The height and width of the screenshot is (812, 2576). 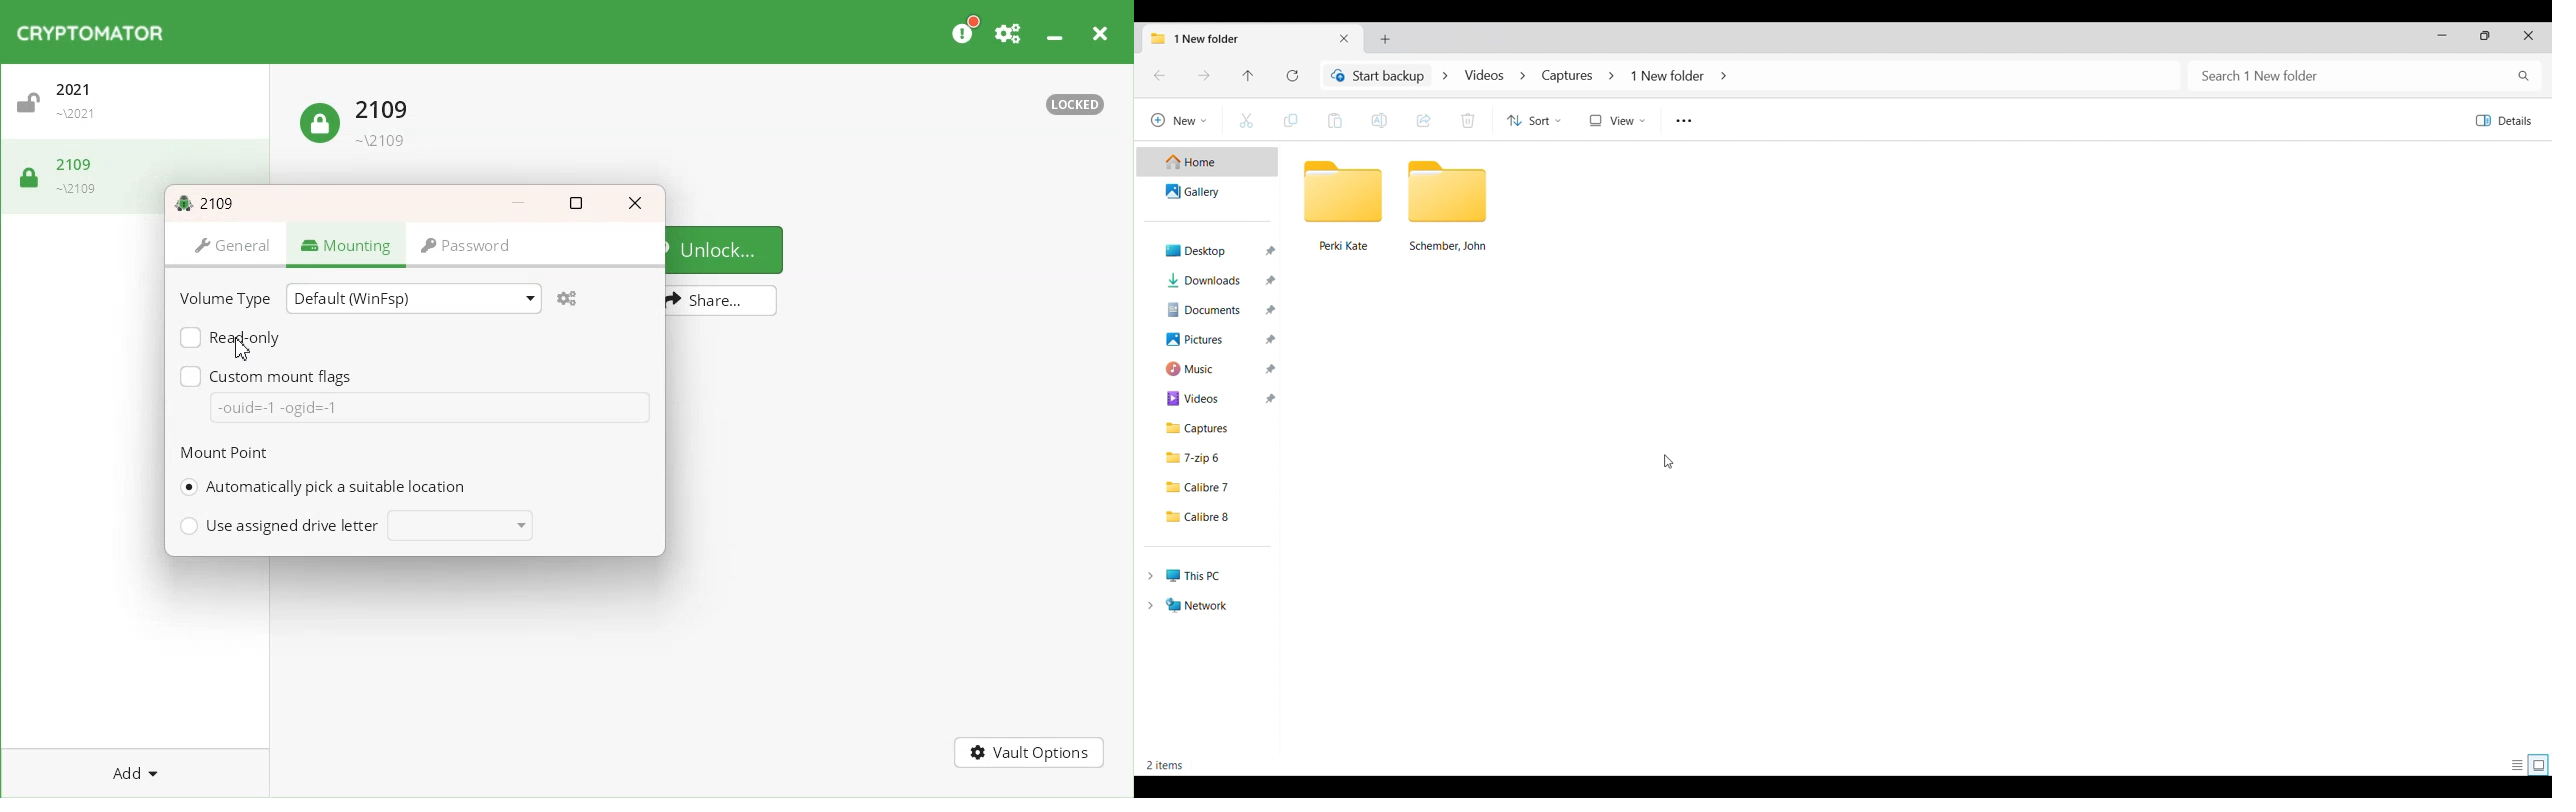 I want to click on Downloads, so click(x=1209, y=280).